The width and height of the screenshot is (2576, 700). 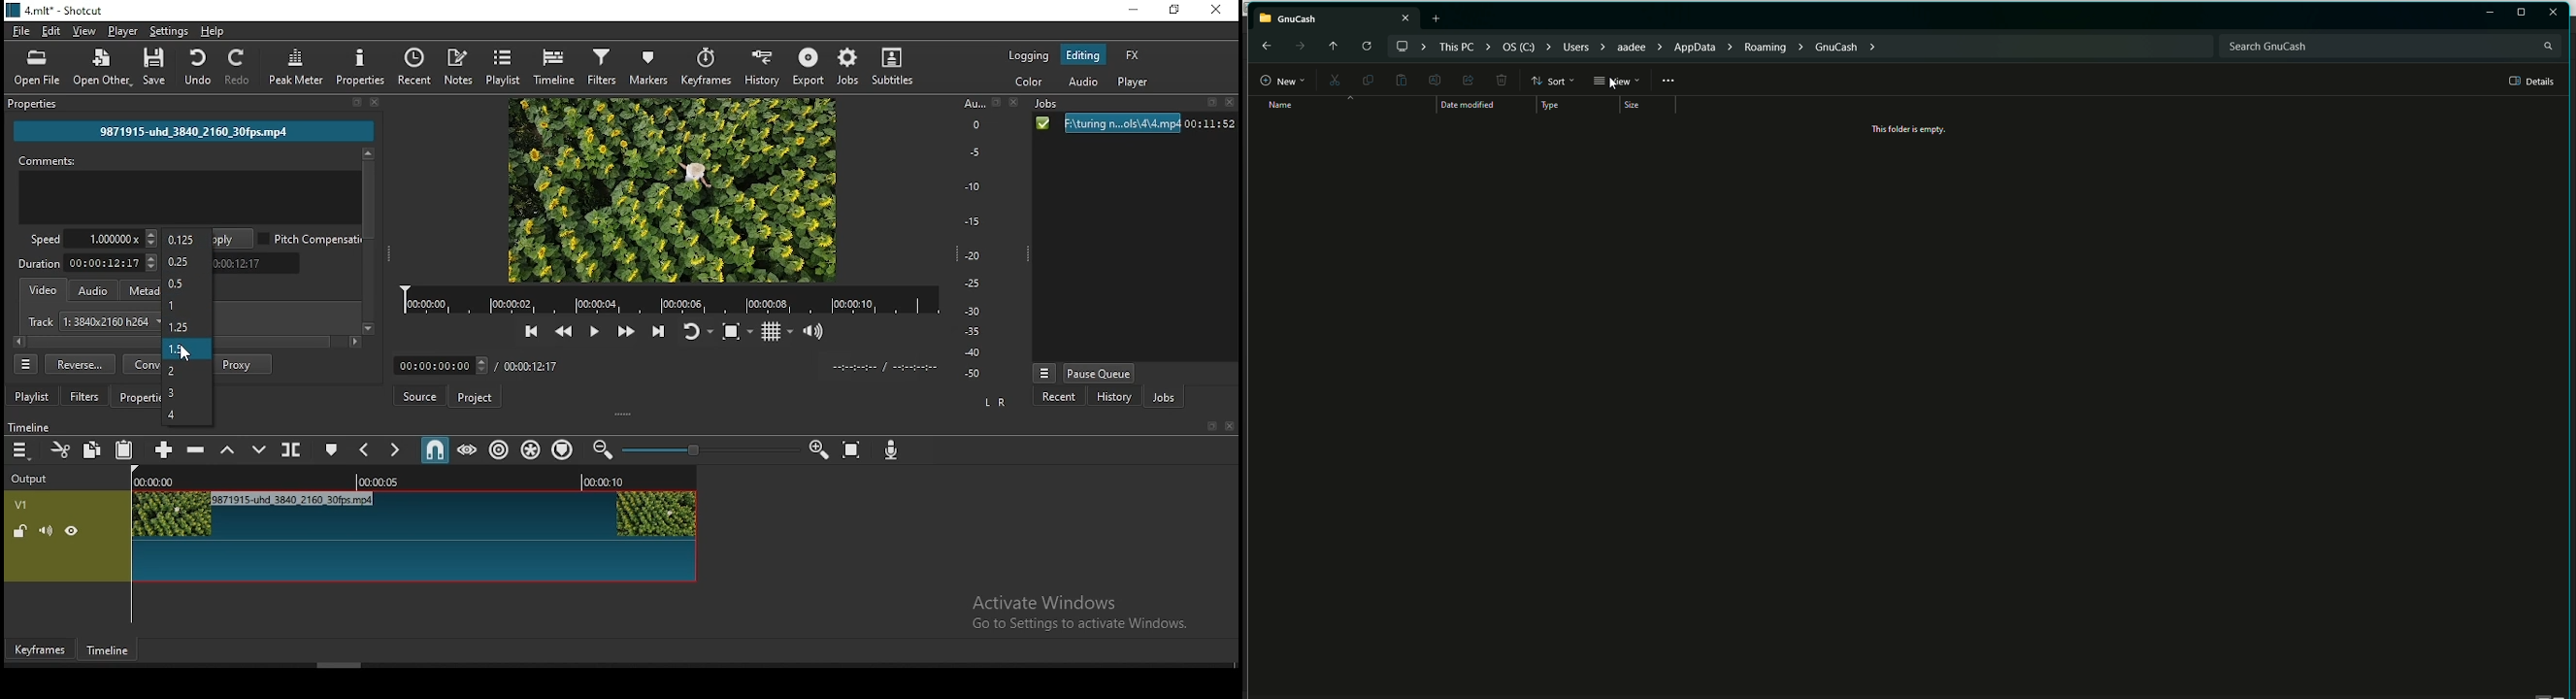 I want to click on undo, so click(x=193, y=66).